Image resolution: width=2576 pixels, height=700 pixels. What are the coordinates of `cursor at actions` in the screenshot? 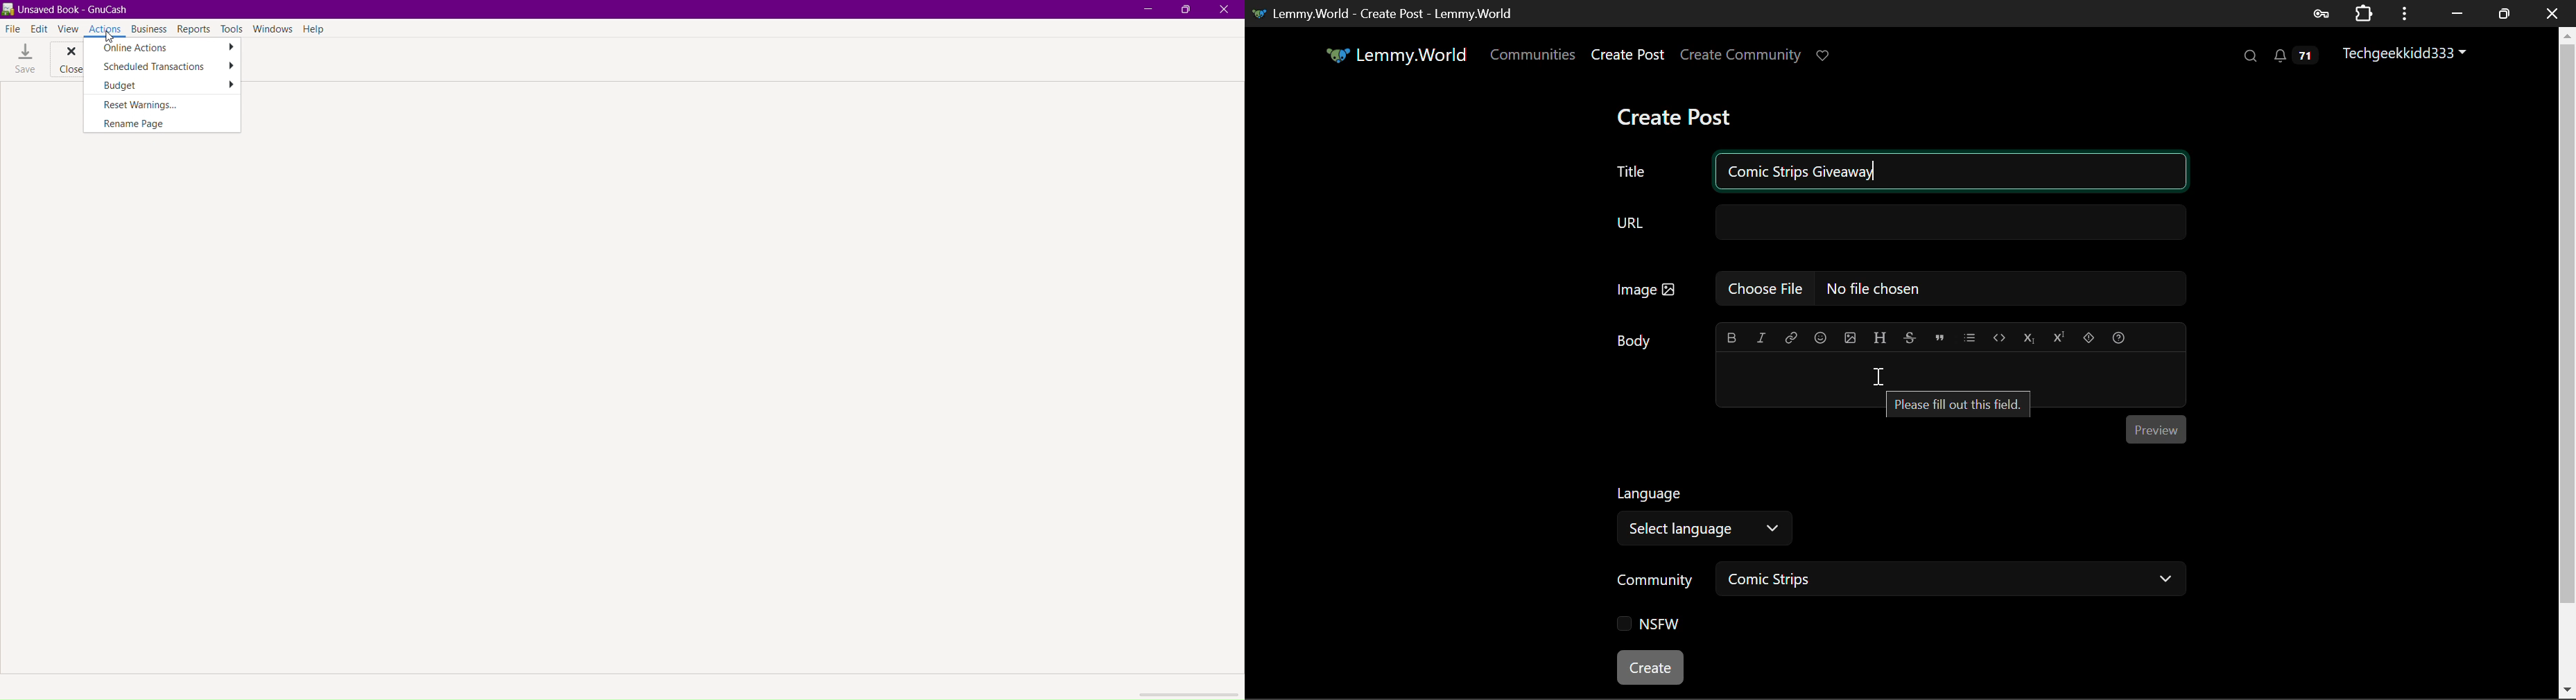 It's located at (110, 36).